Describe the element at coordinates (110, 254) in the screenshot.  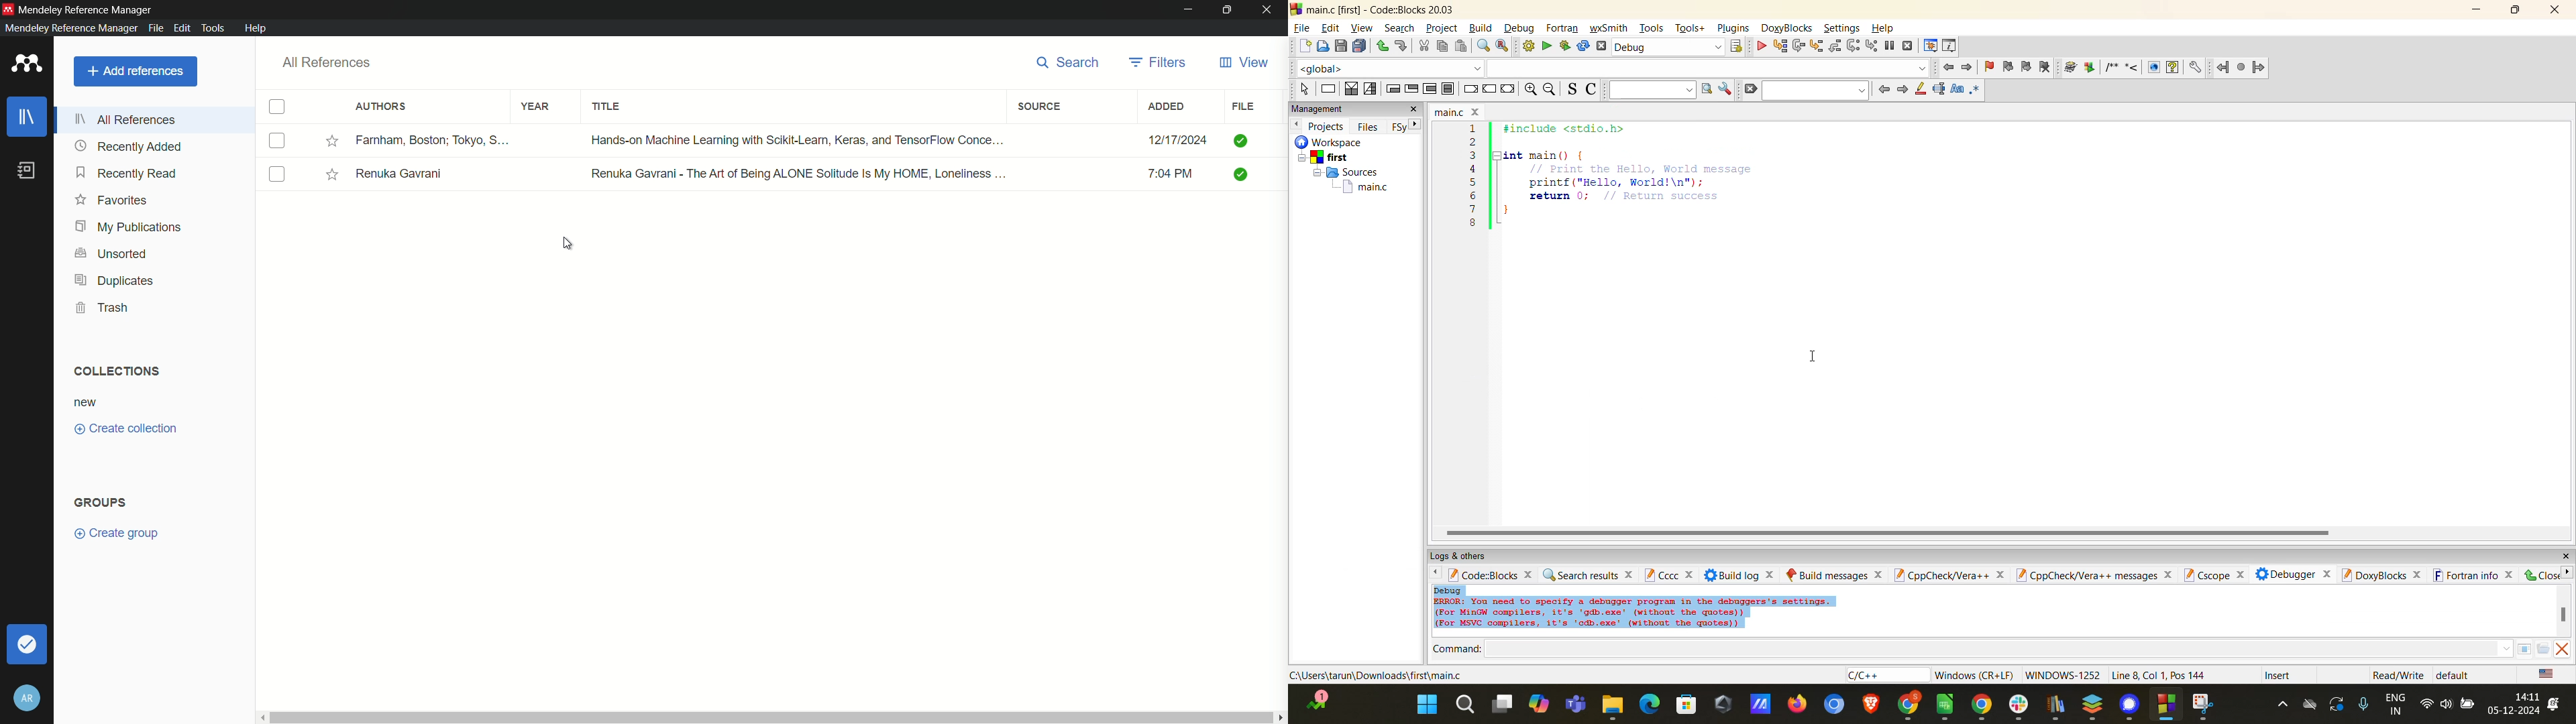
I see `unsorted` at that location.